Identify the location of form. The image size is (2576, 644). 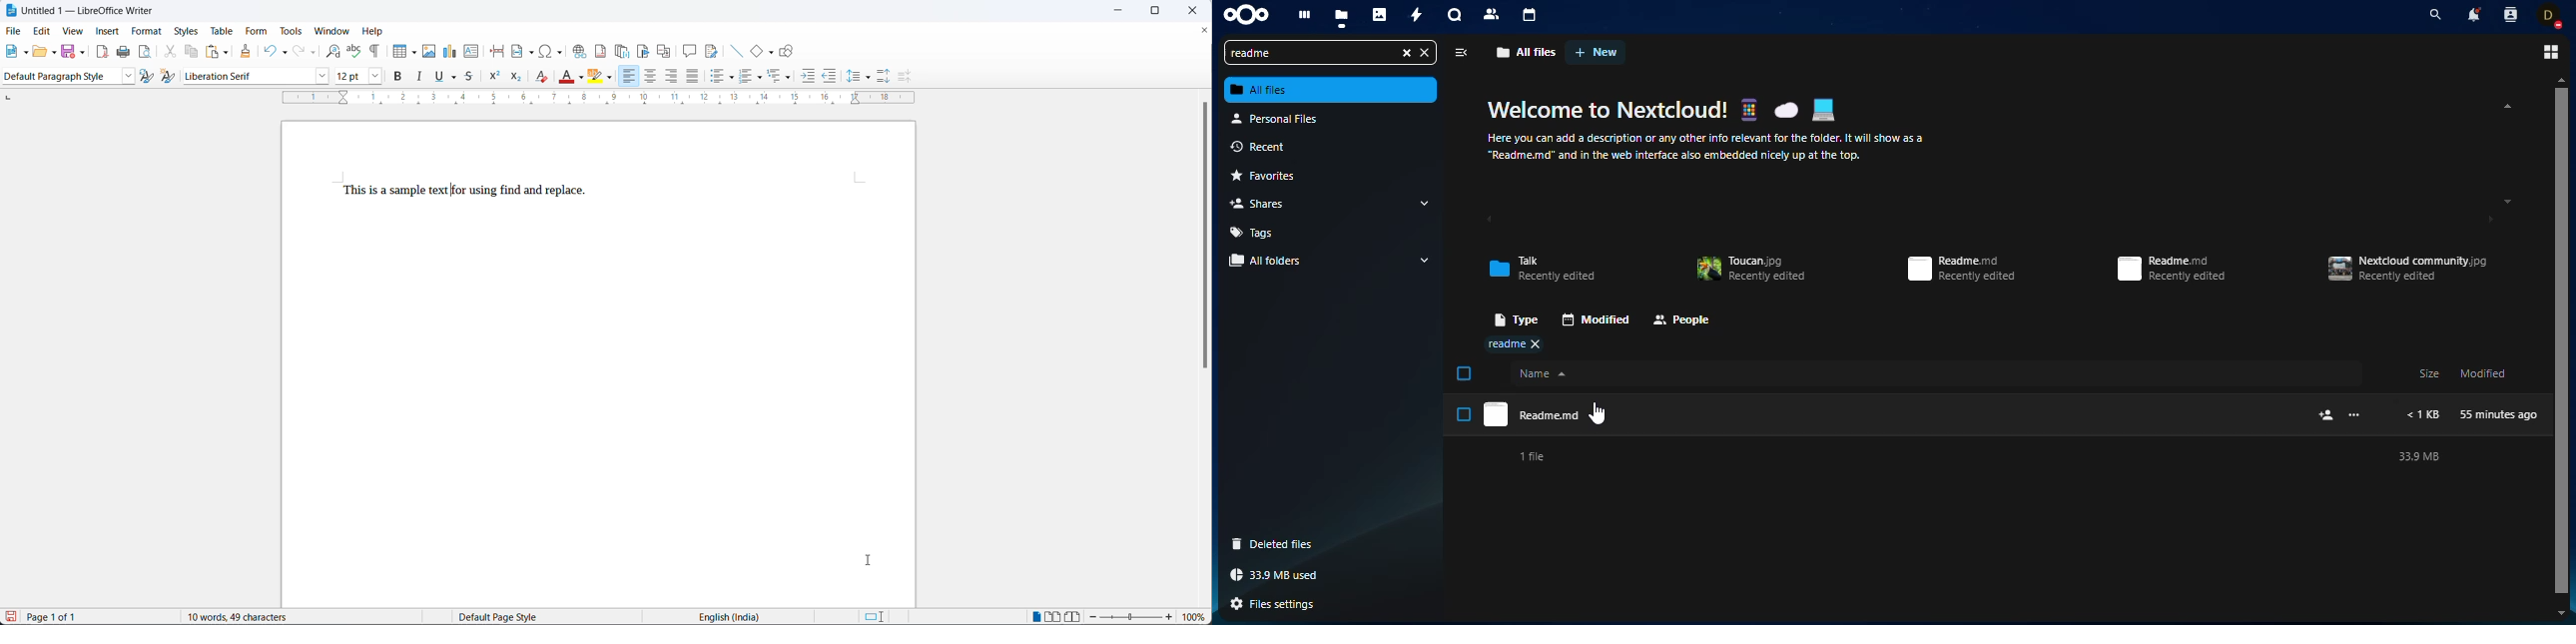
(256, 32).